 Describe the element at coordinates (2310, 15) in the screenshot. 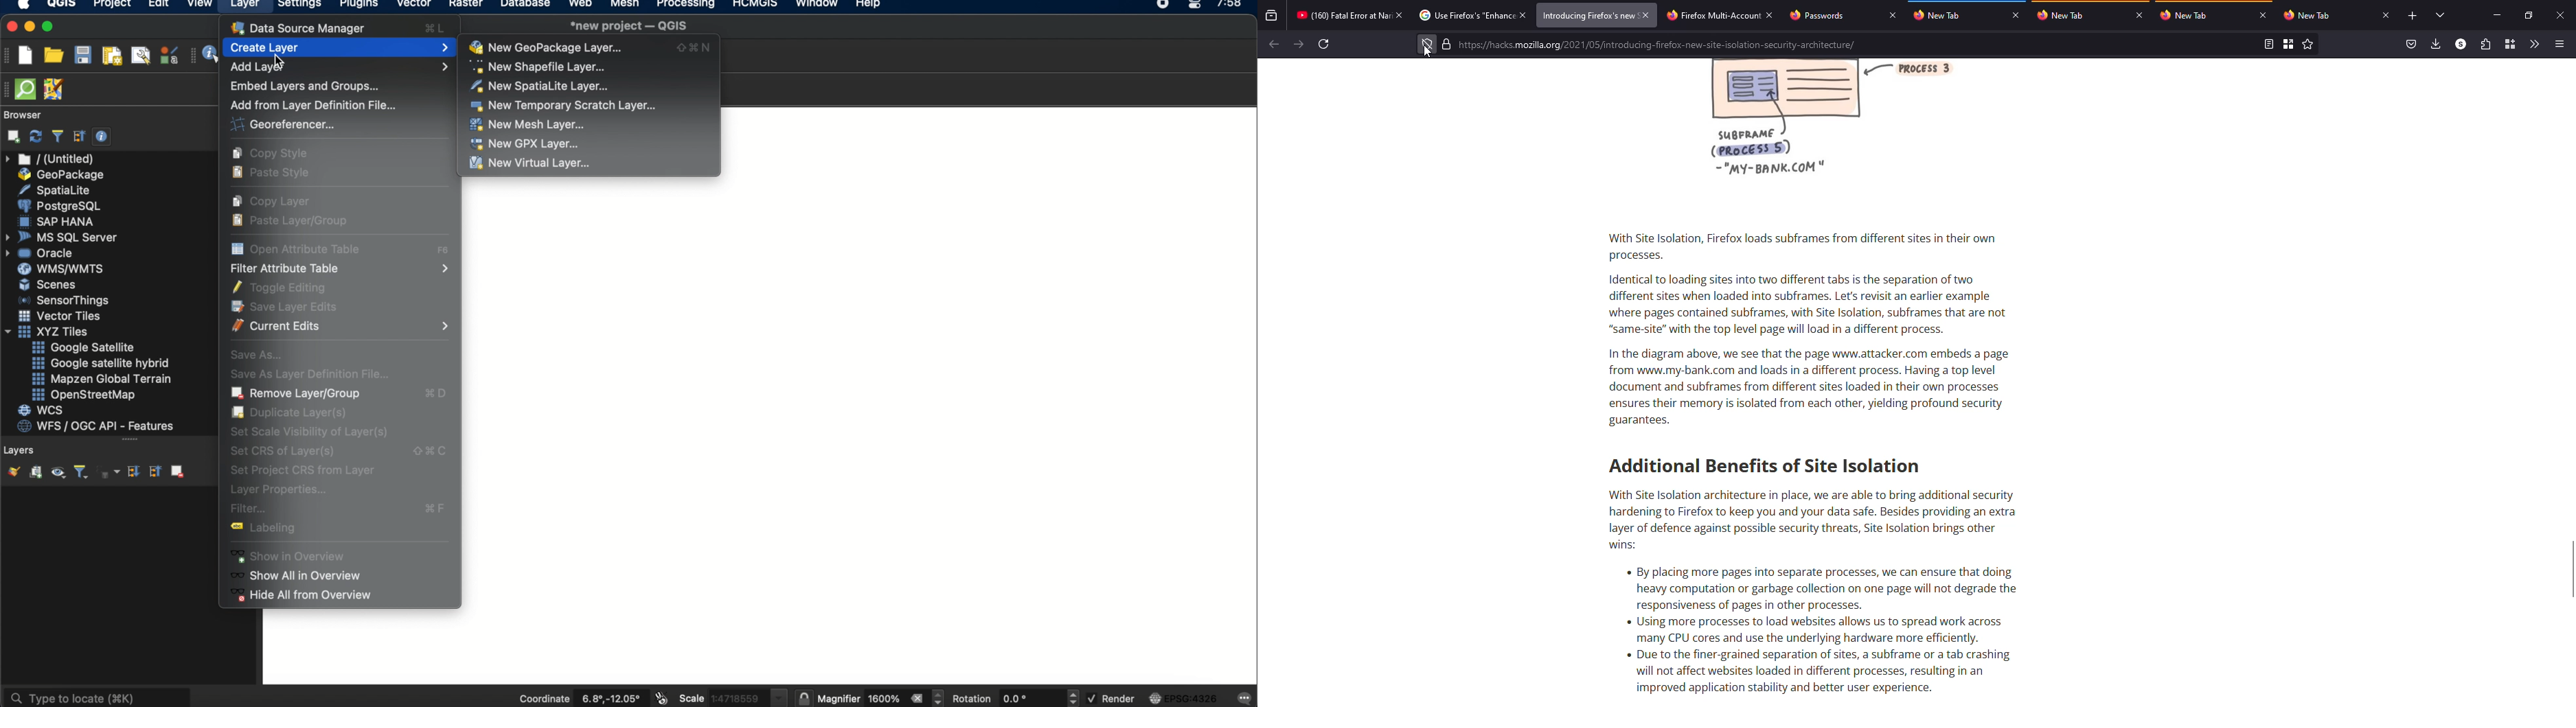

I see `tab` at that location.